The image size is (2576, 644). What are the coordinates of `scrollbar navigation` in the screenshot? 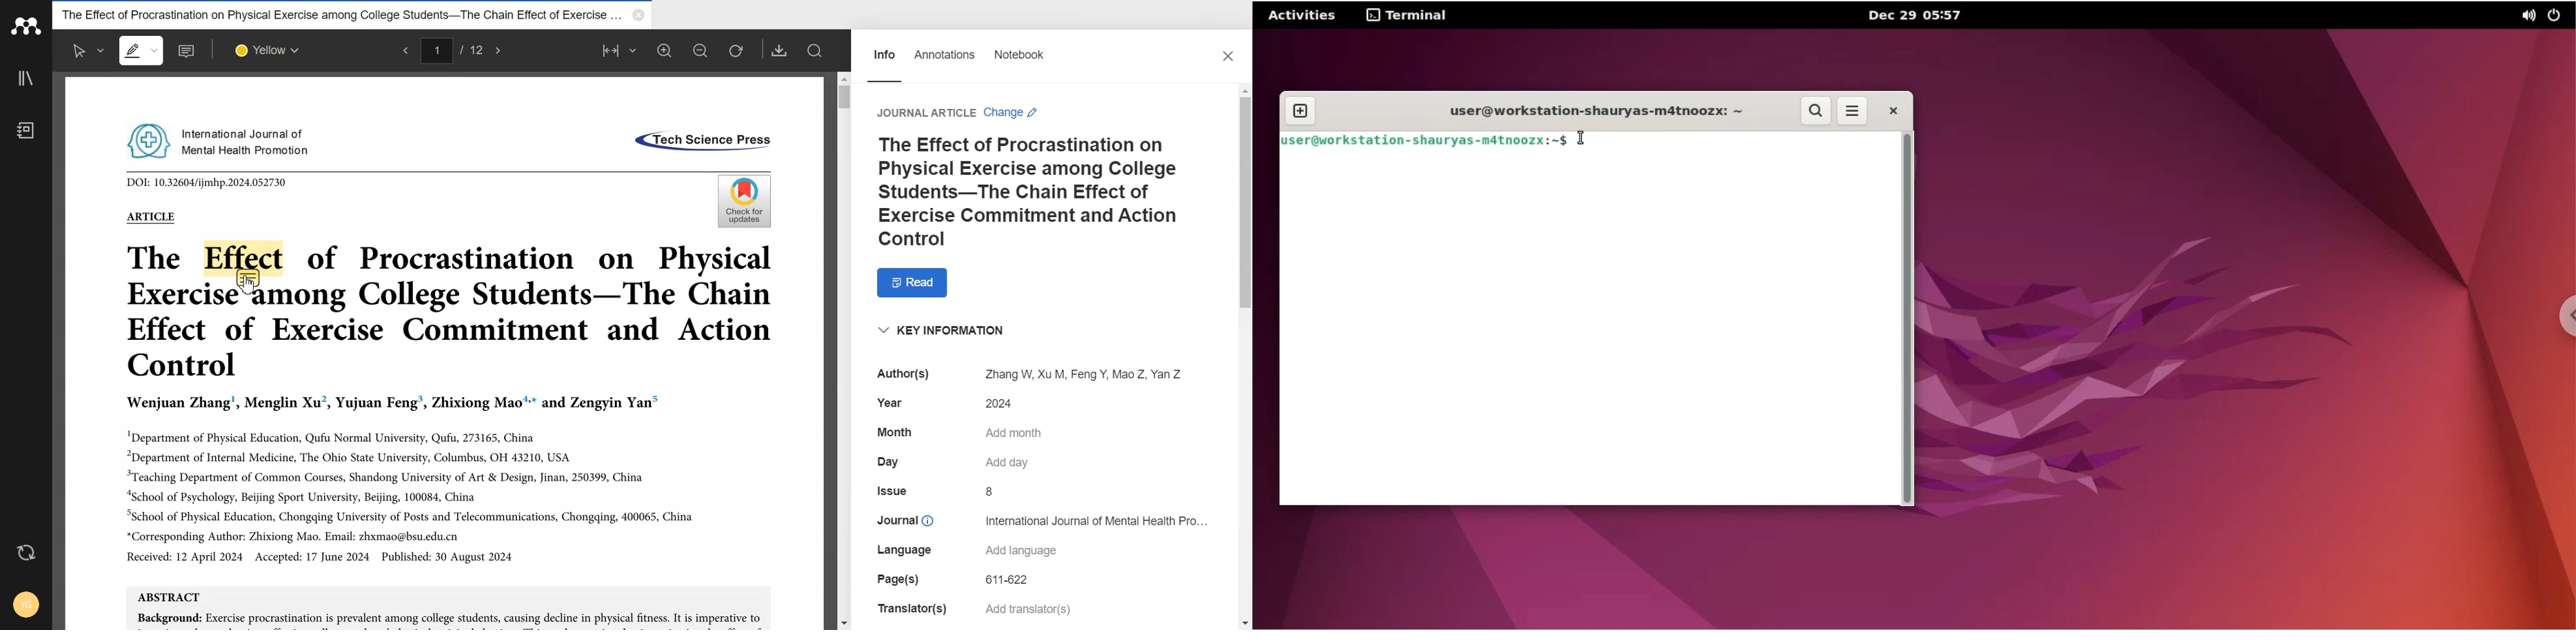 It's located at (1911, 319).